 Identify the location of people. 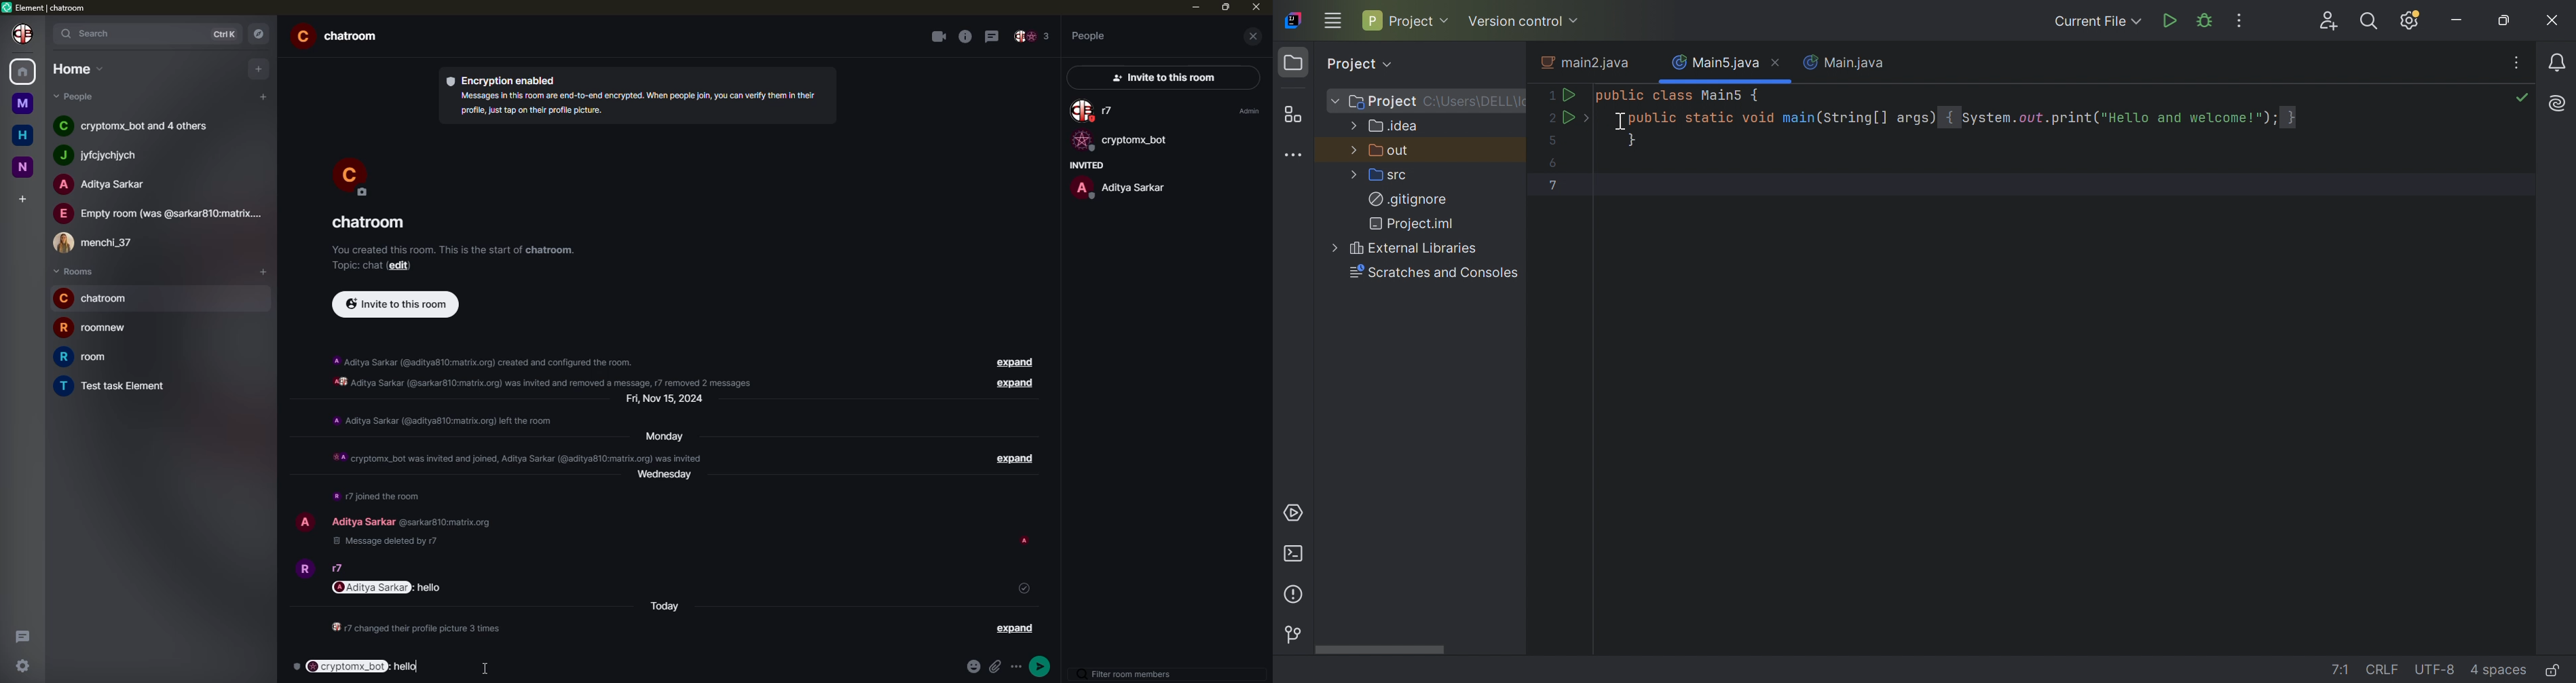
(1032, 37).